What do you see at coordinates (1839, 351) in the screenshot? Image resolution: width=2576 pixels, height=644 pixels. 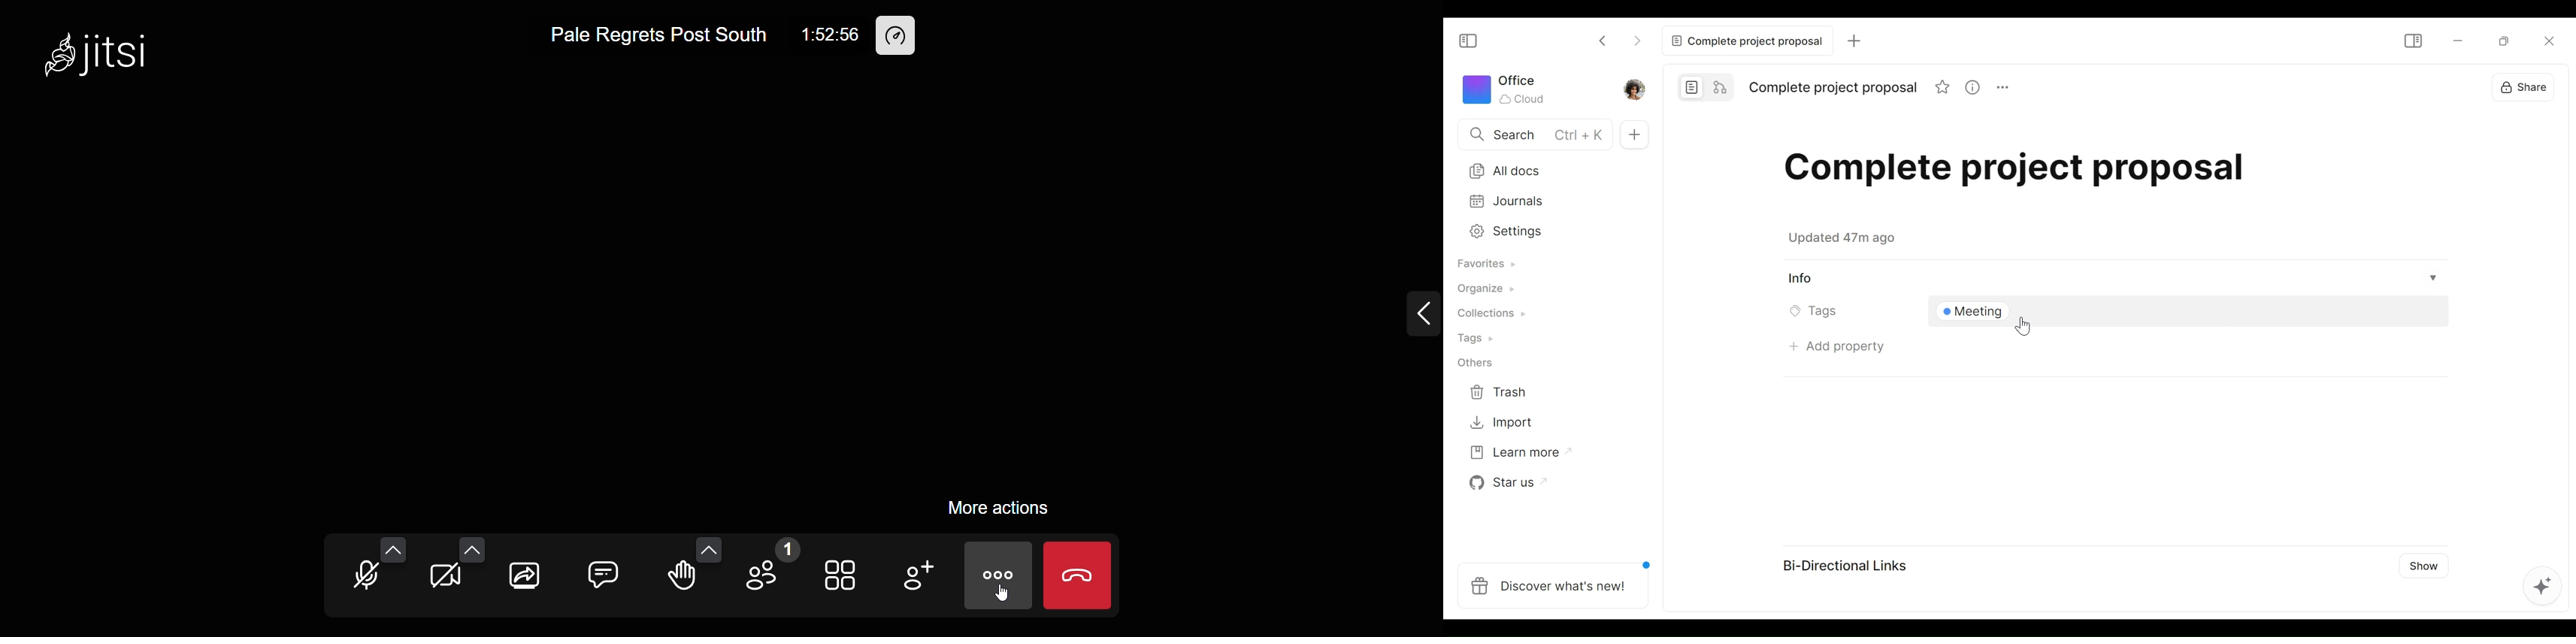 I see `Add property` at bounding box center [1839, 351].